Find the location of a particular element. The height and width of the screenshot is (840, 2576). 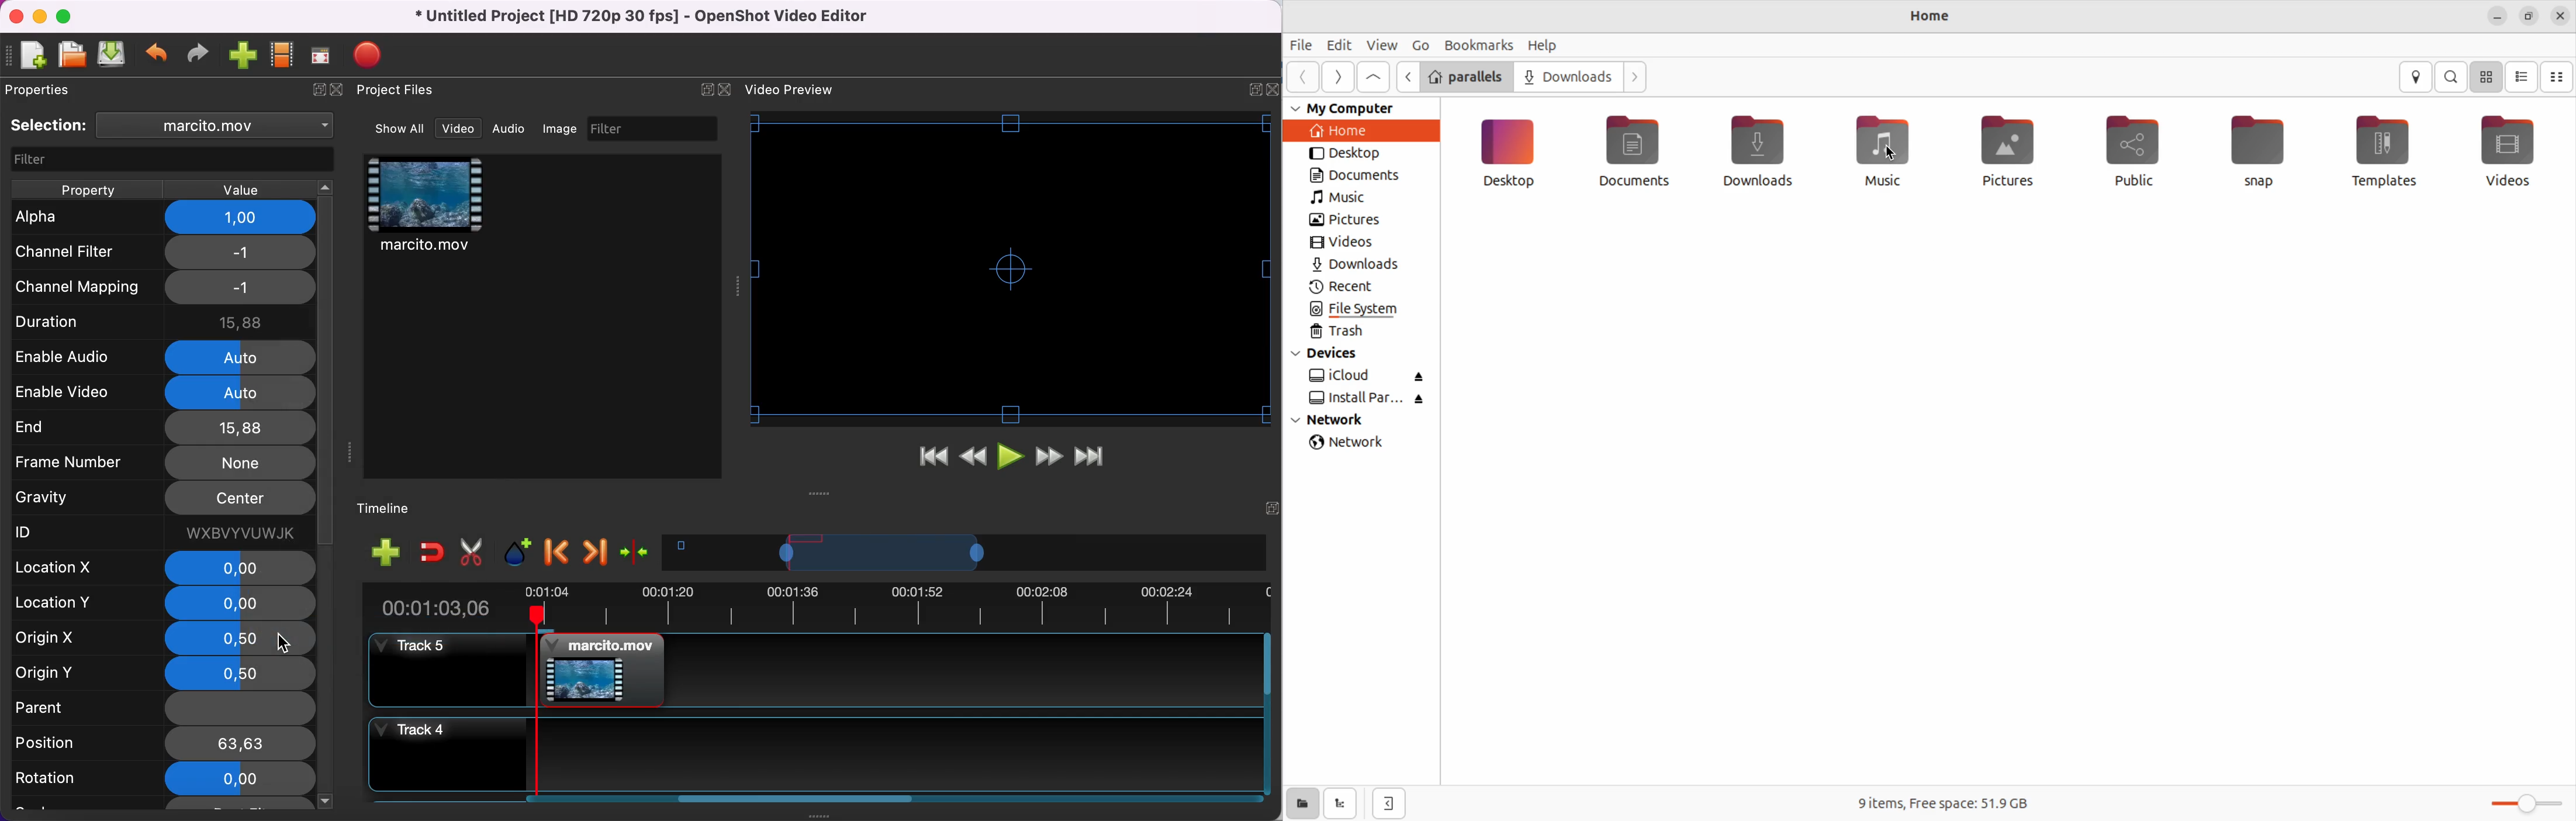

Go is located at coordinates (1420, 45).